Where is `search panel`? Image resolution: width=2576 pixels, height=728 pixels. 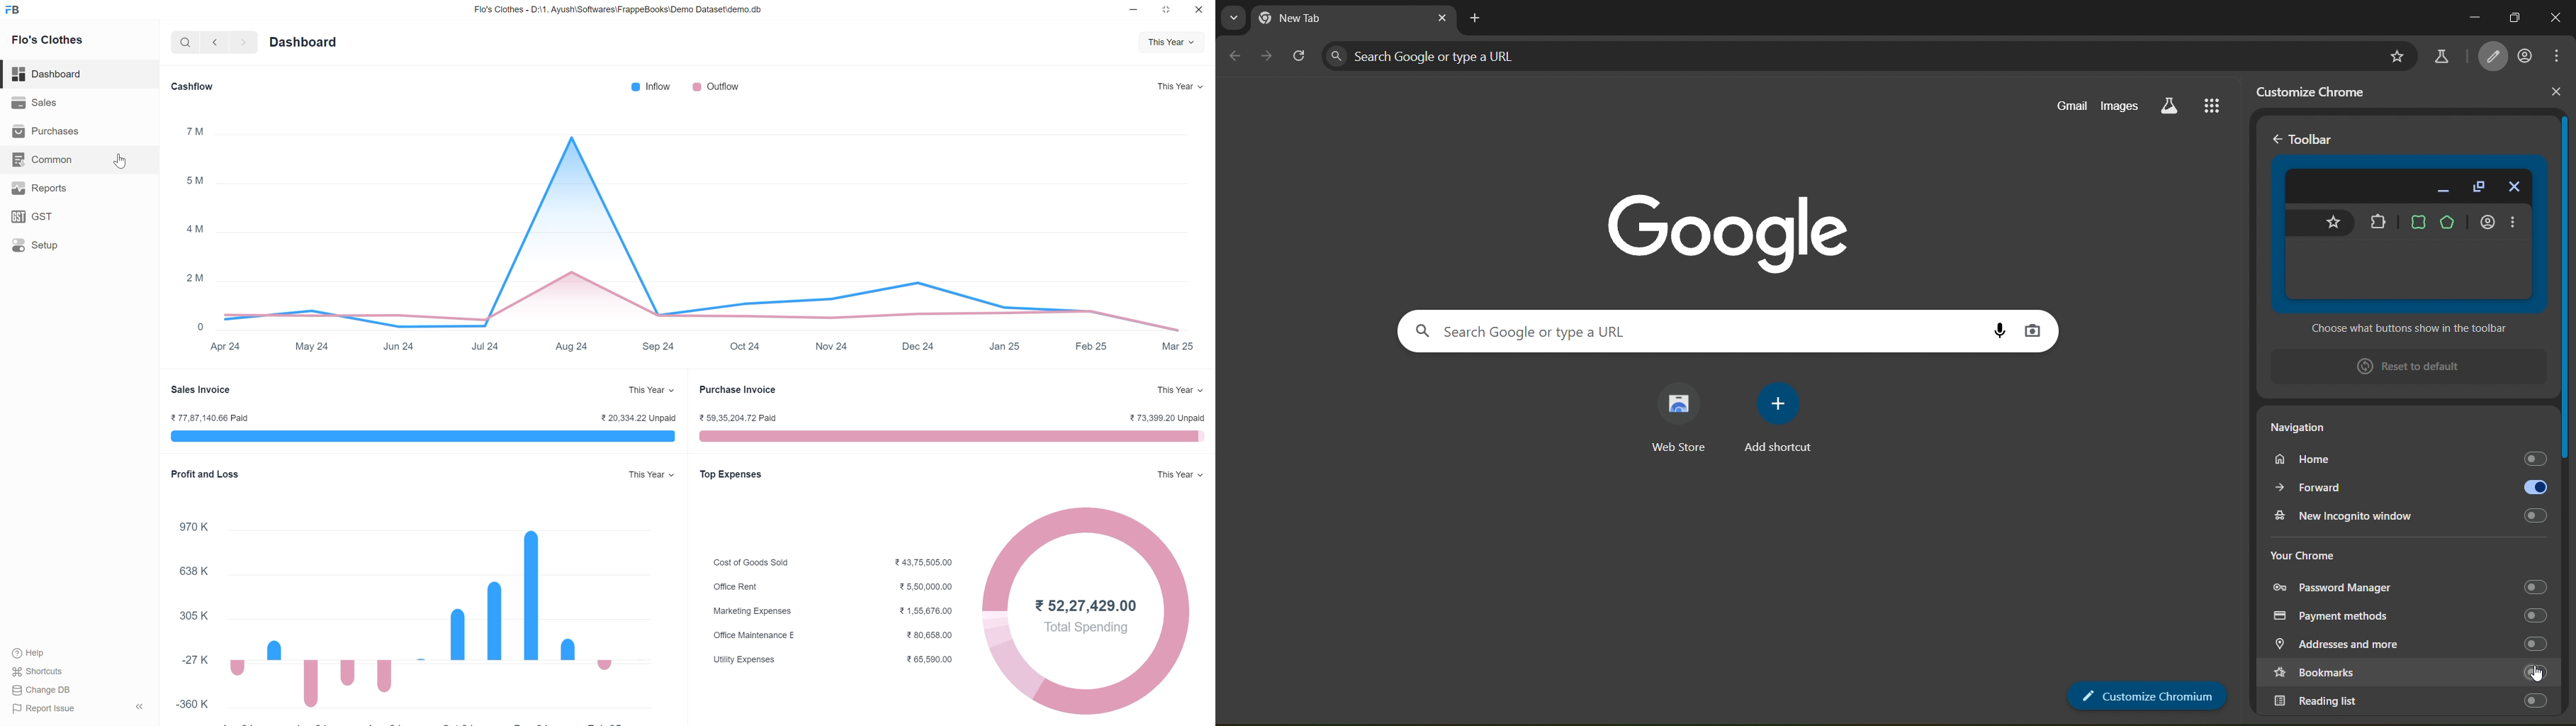 search panel is located at coordinates (1635, 330).